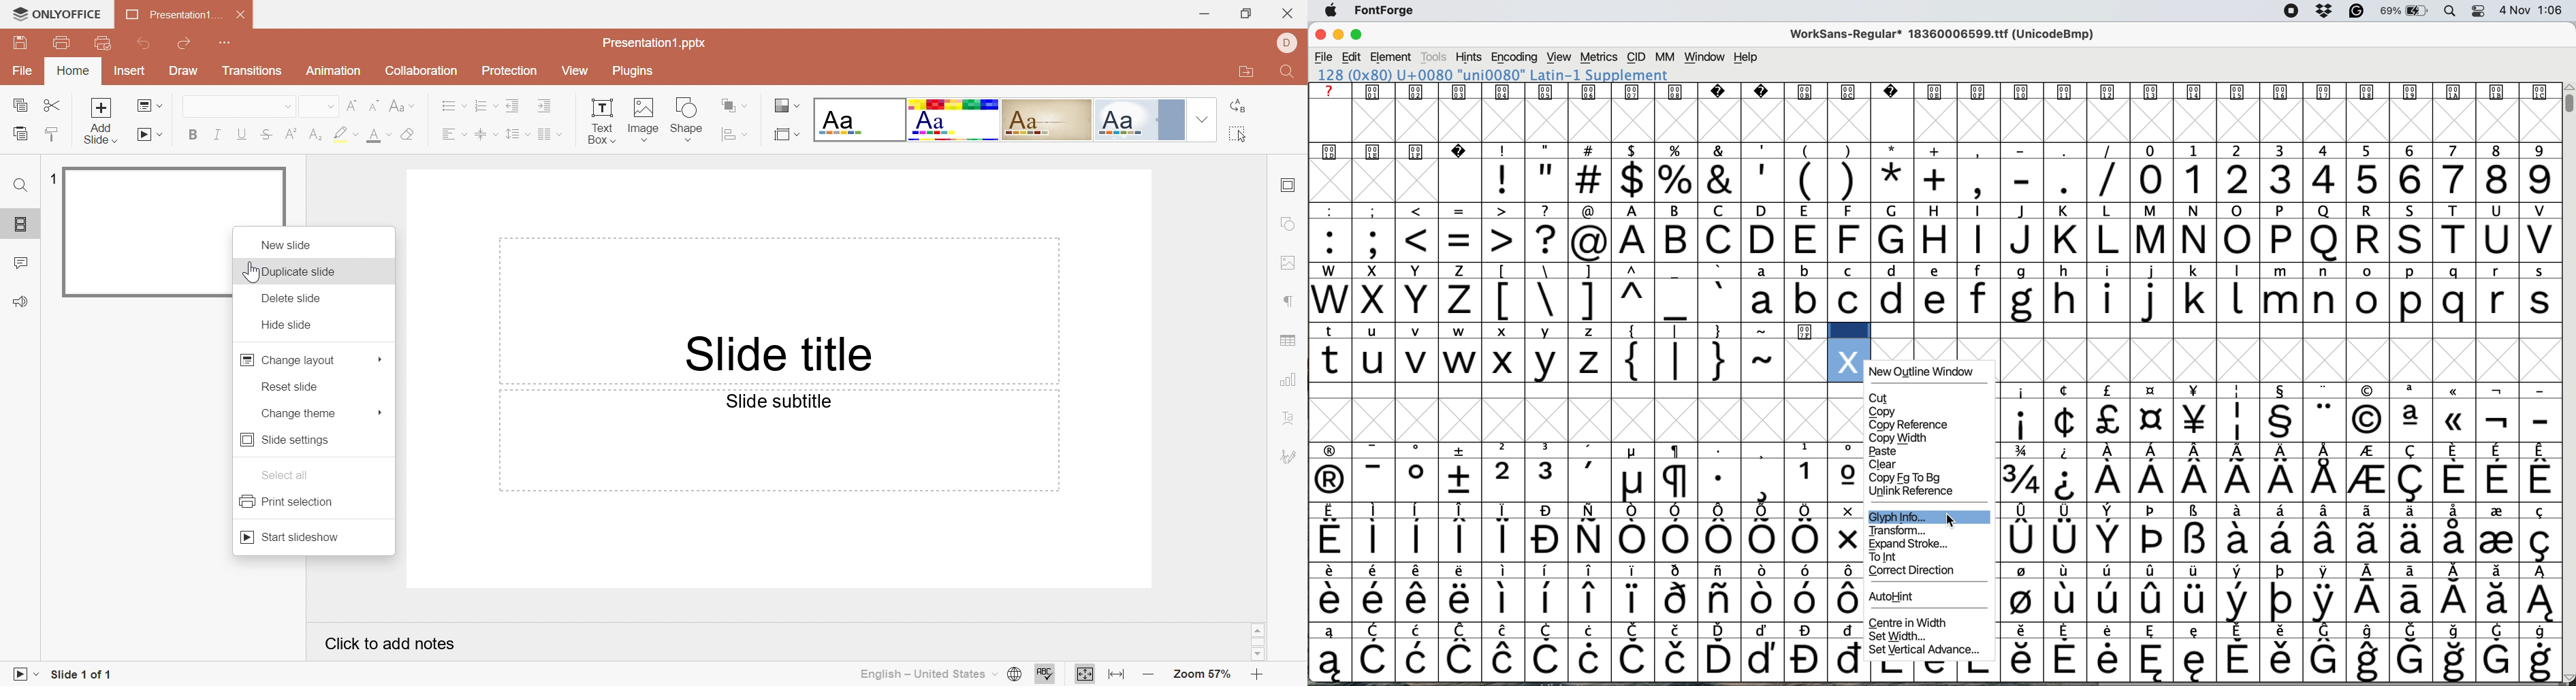 The height and width of the screenshot is (700, 2576). I want to click on Restore down, so click(1249, 13).